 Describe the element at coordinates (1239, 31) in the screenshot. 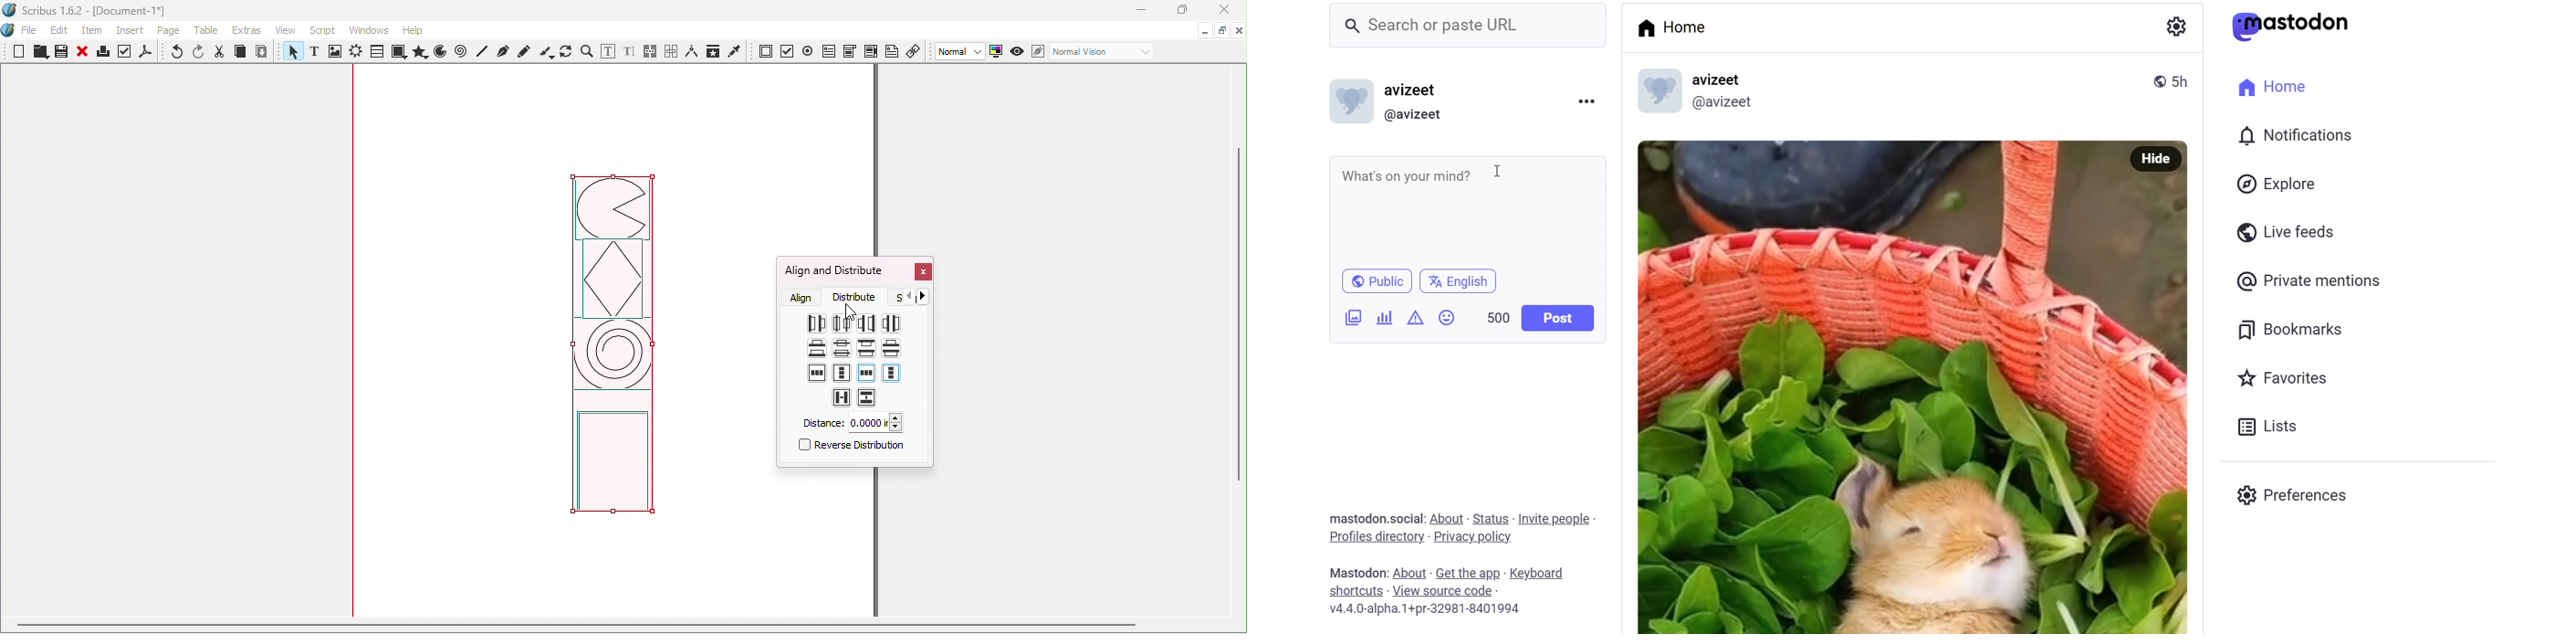

I see `Close document` at that location.